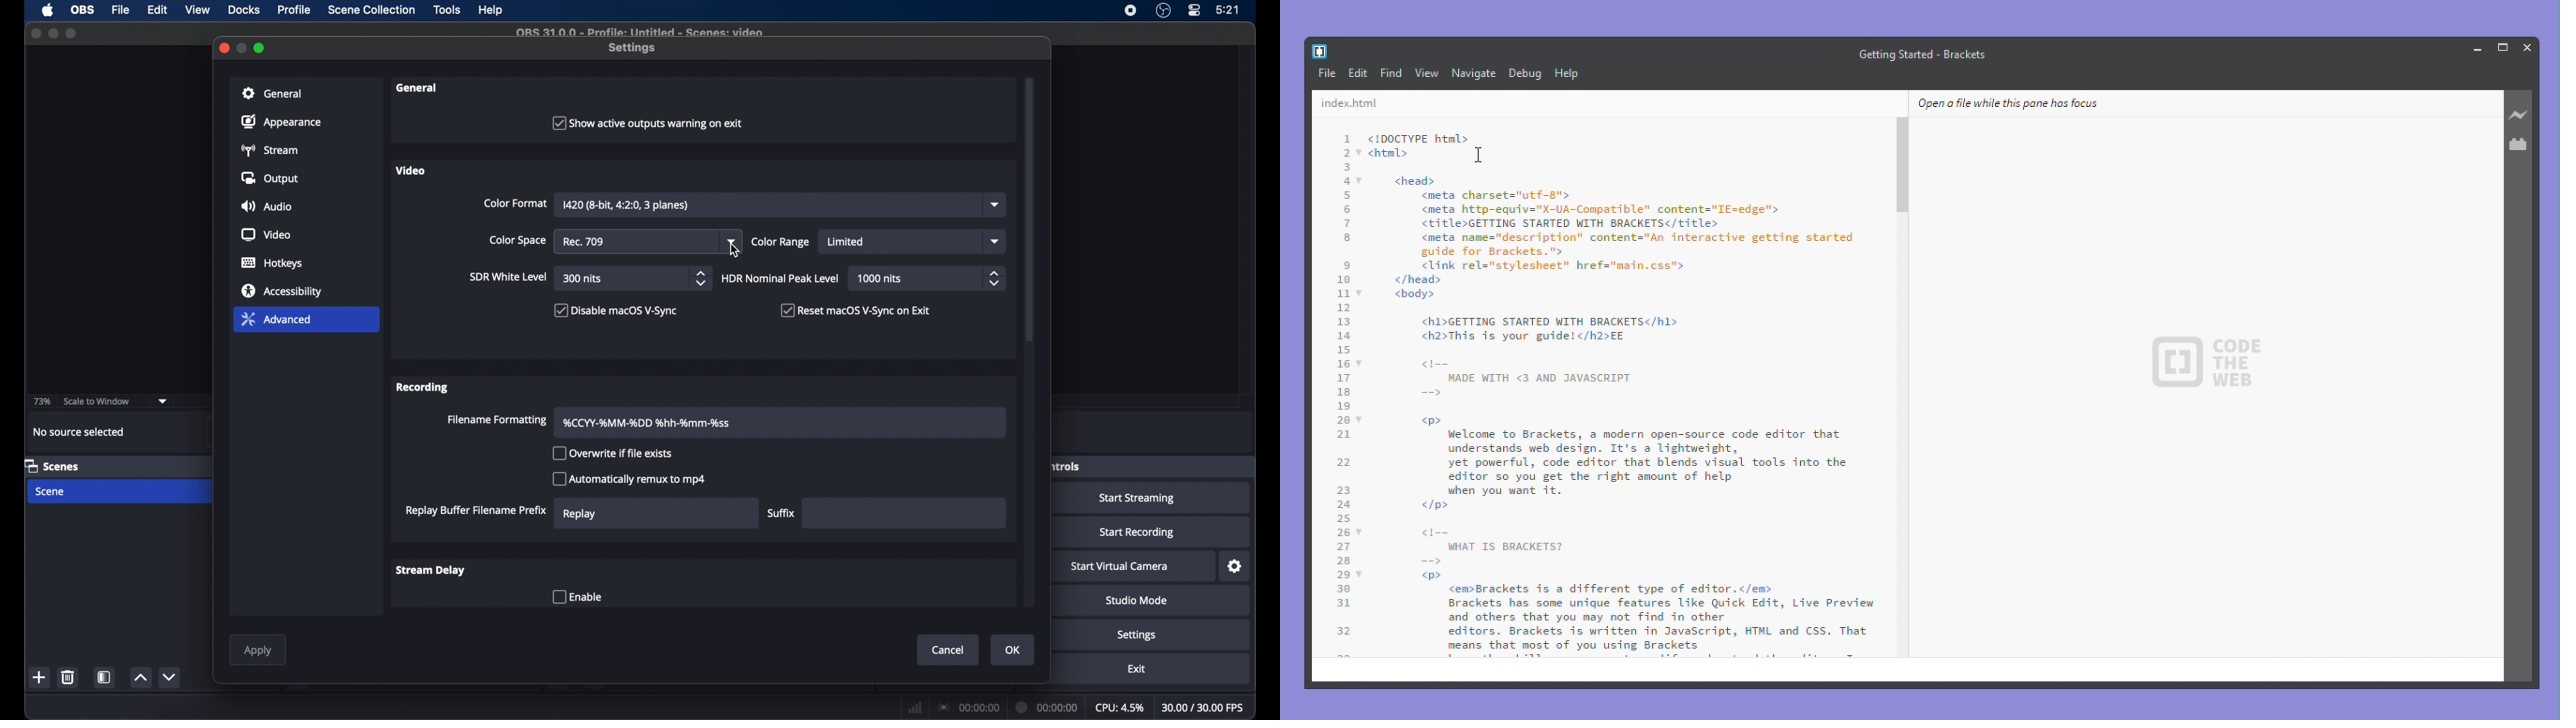  What do you see at coordinates (733, 249) in the screenshot?
I see `cursor` at bounding box center [733, 249].